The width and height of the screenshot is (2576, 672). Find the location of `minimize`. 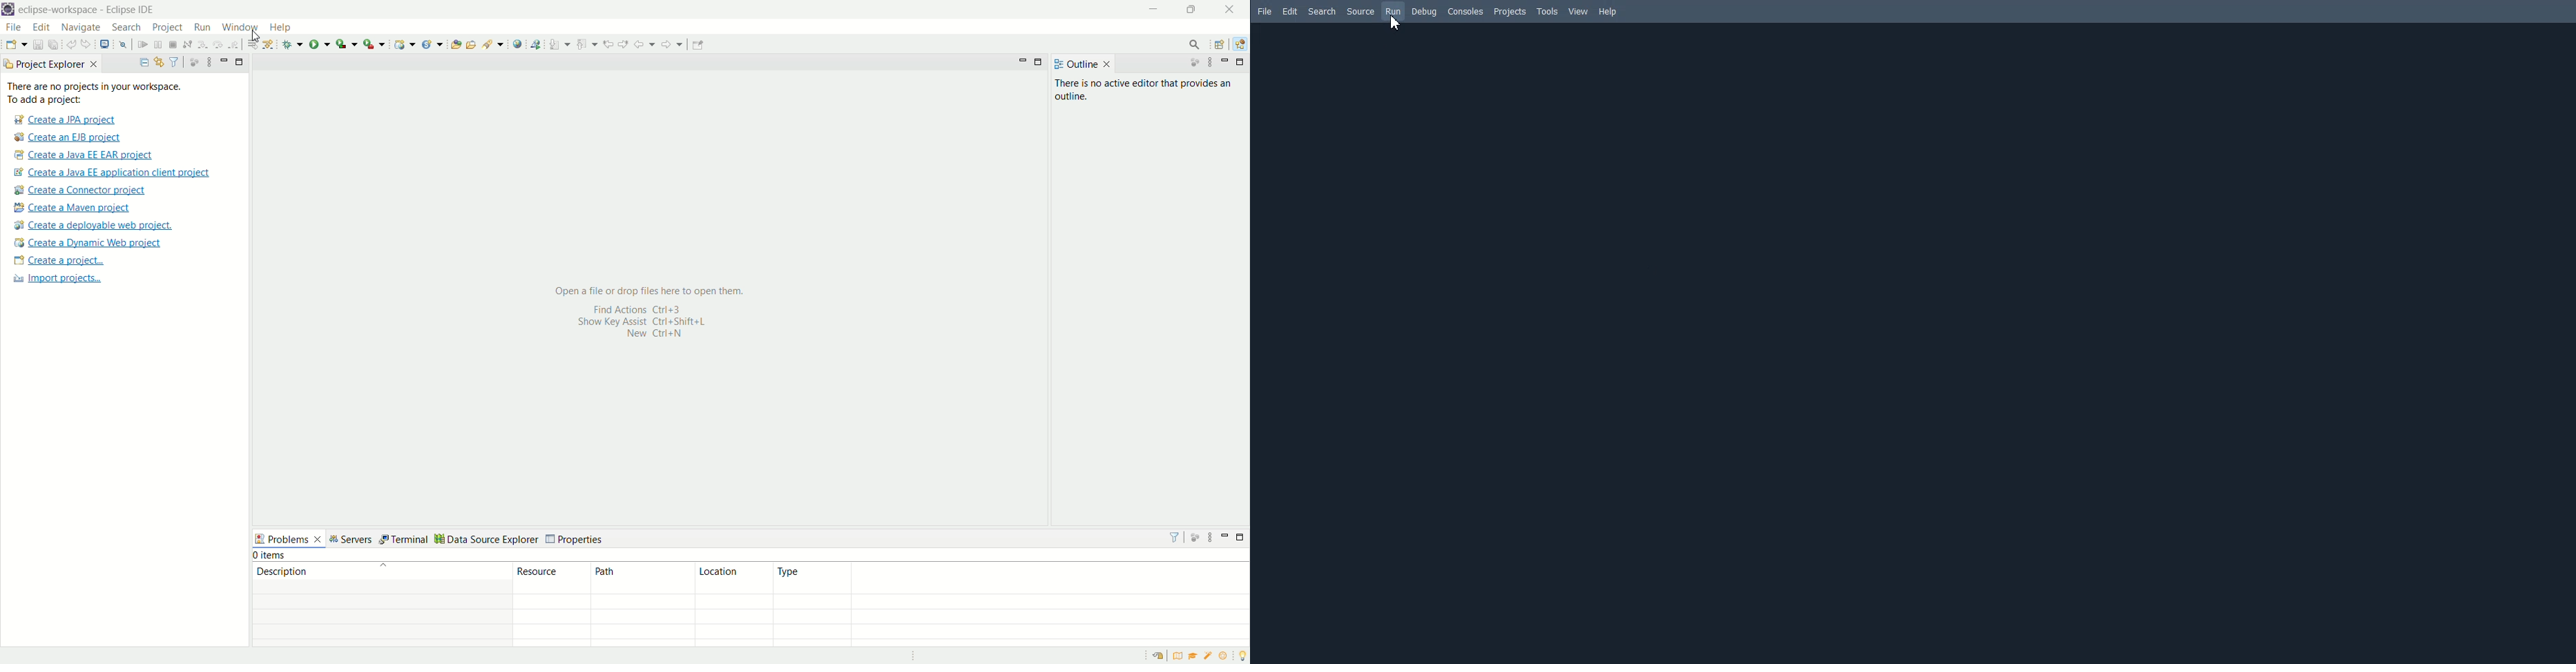

minimize is located at coordinates (1021, 62).